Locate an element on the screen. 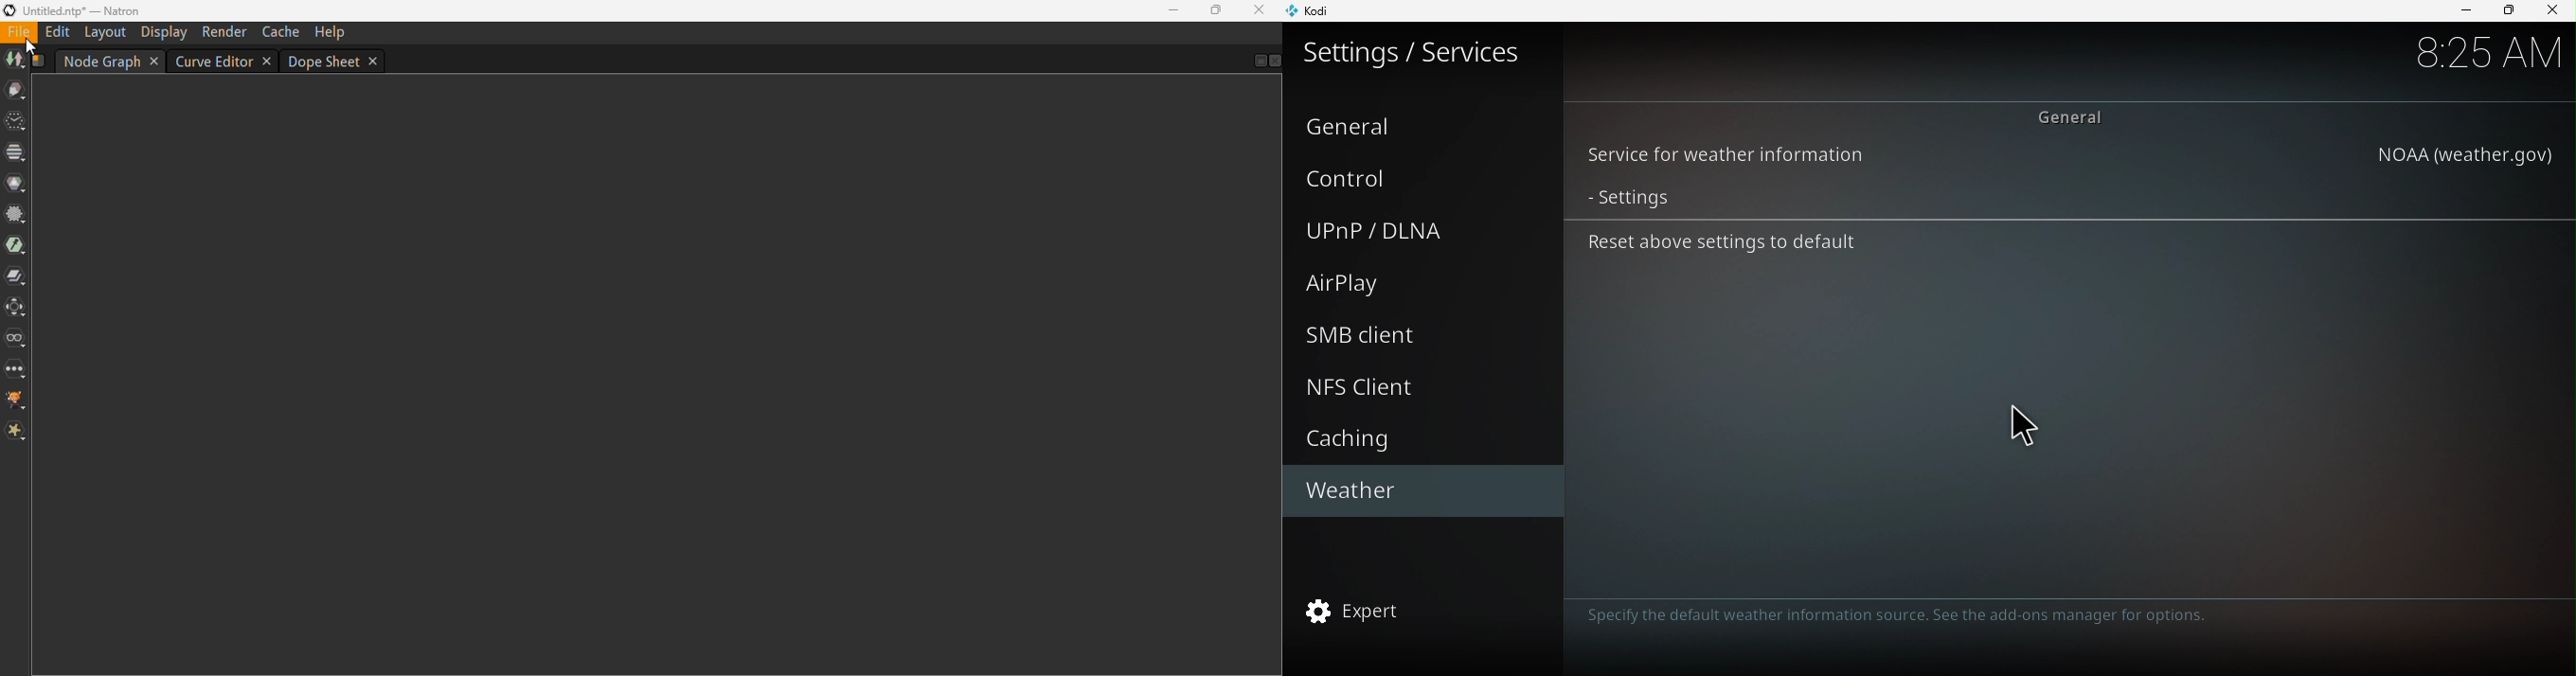 The height and width of the screenshot is (700, 2576). General is located at coordinates (2077, 115).